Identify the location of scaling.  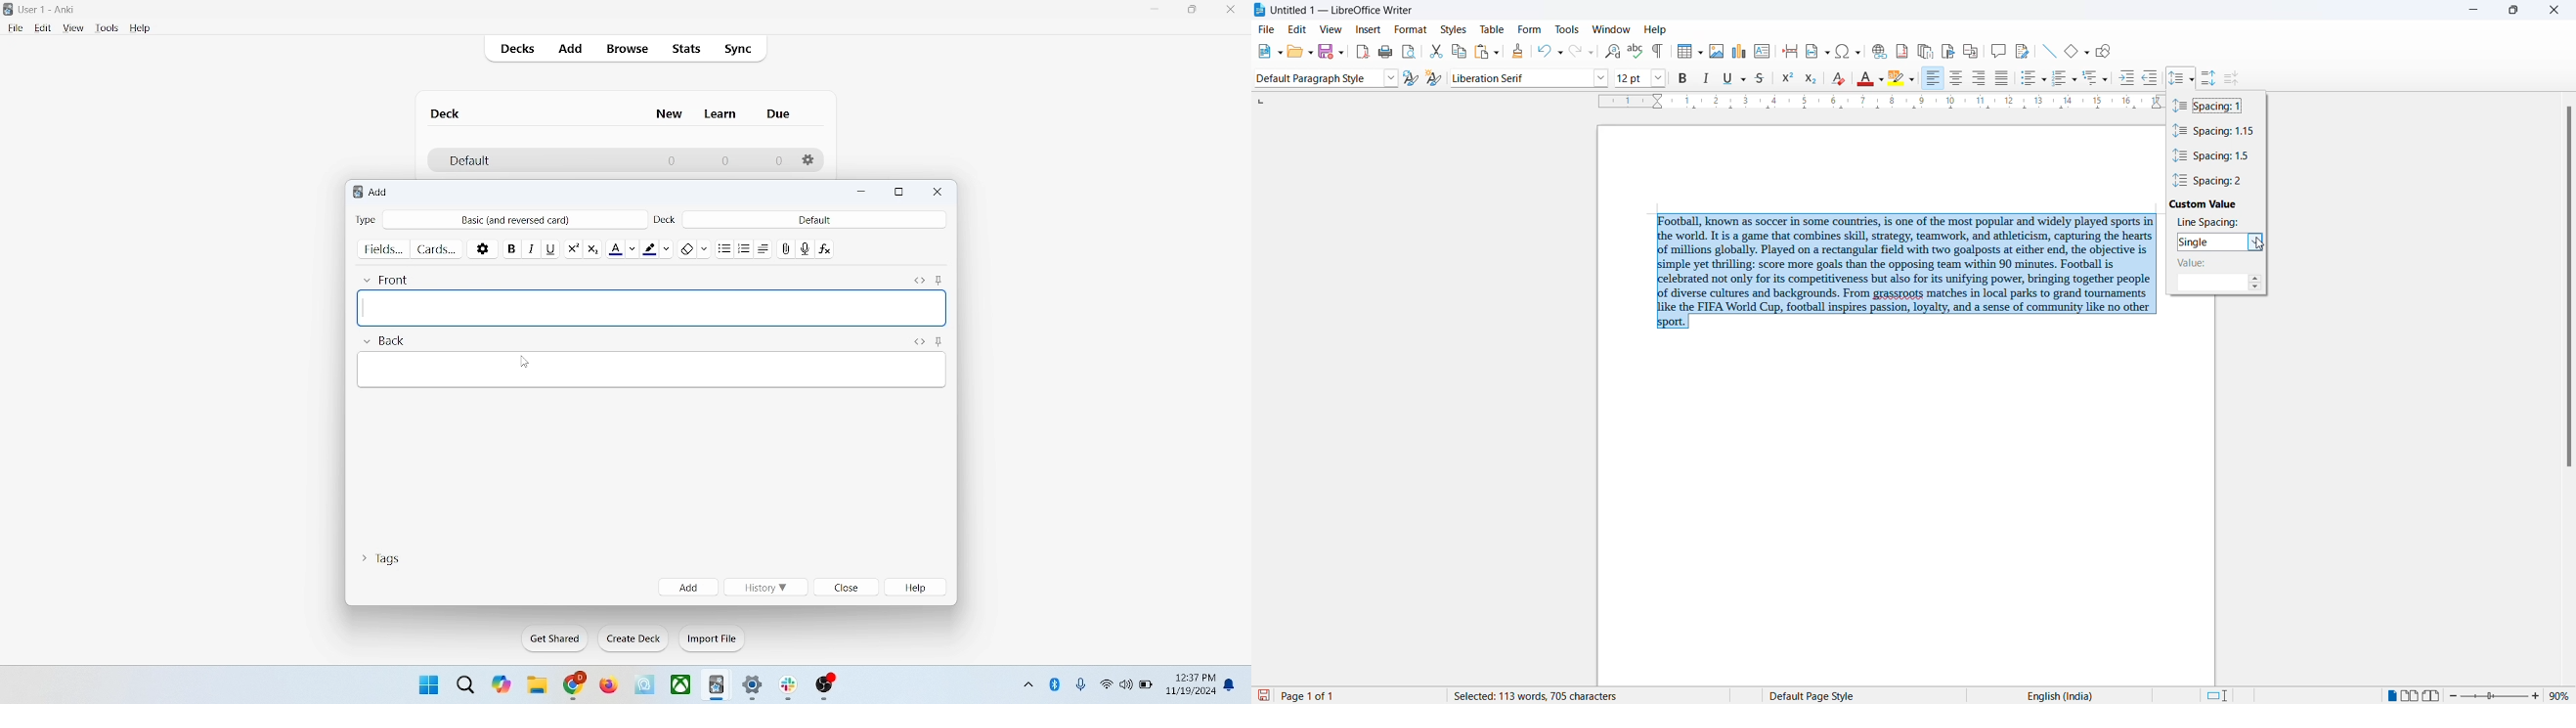
(1873, 104).